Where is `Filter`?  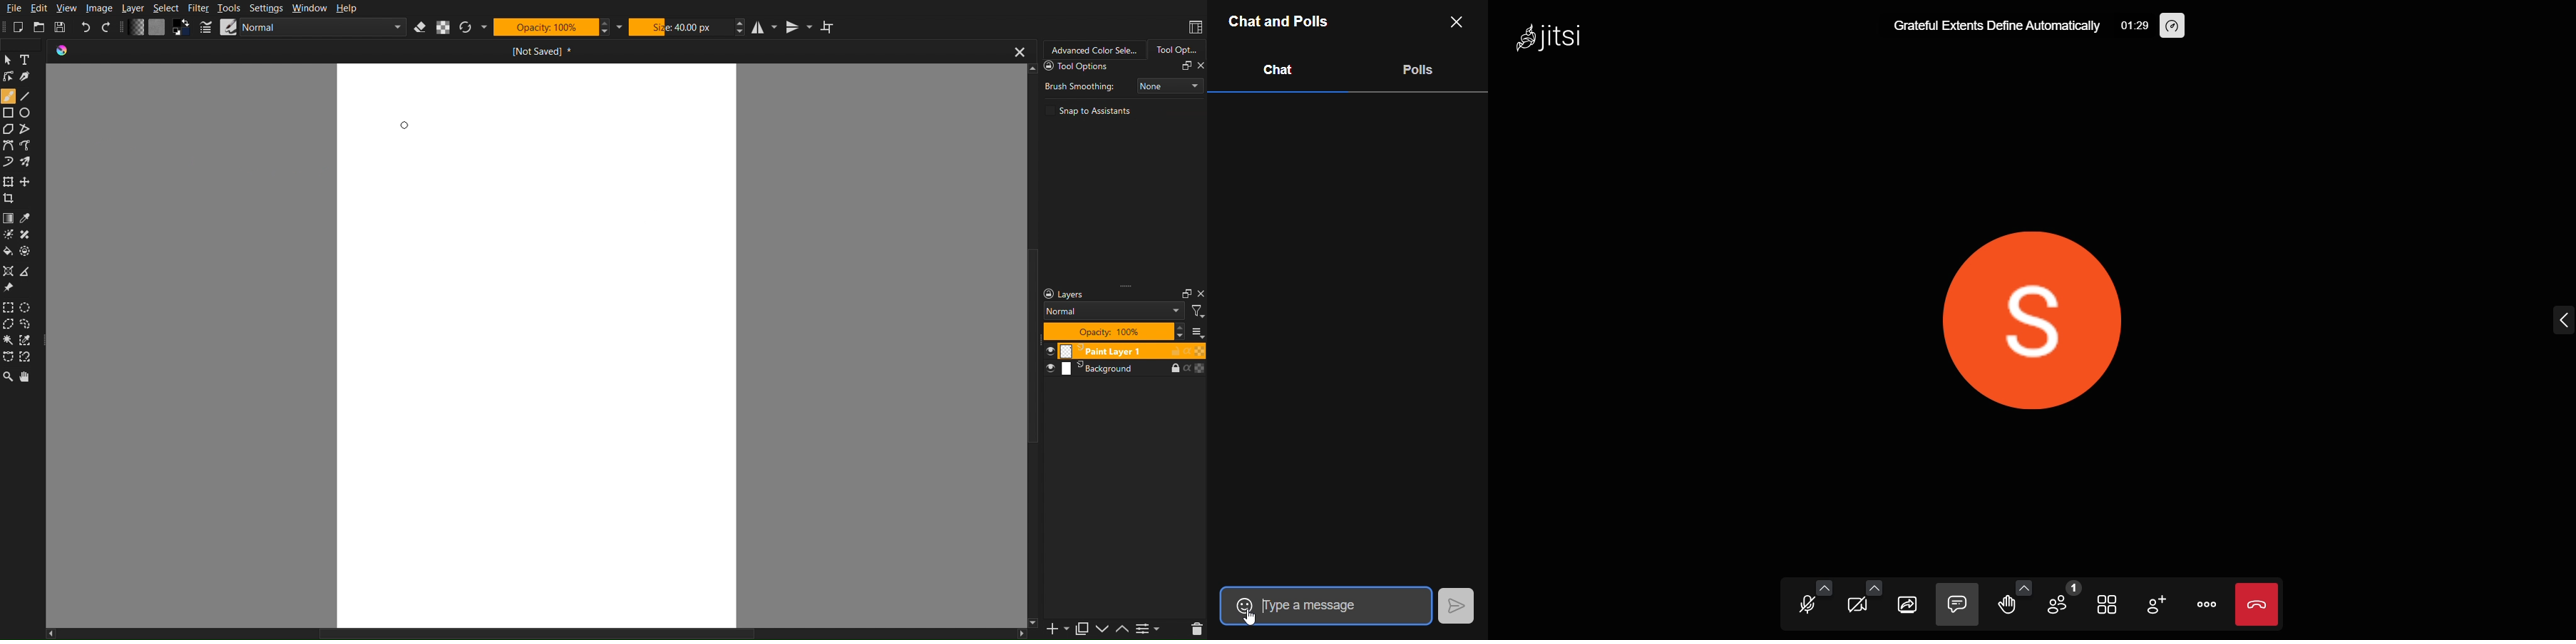
Filter is located at coordinates (198, 8).